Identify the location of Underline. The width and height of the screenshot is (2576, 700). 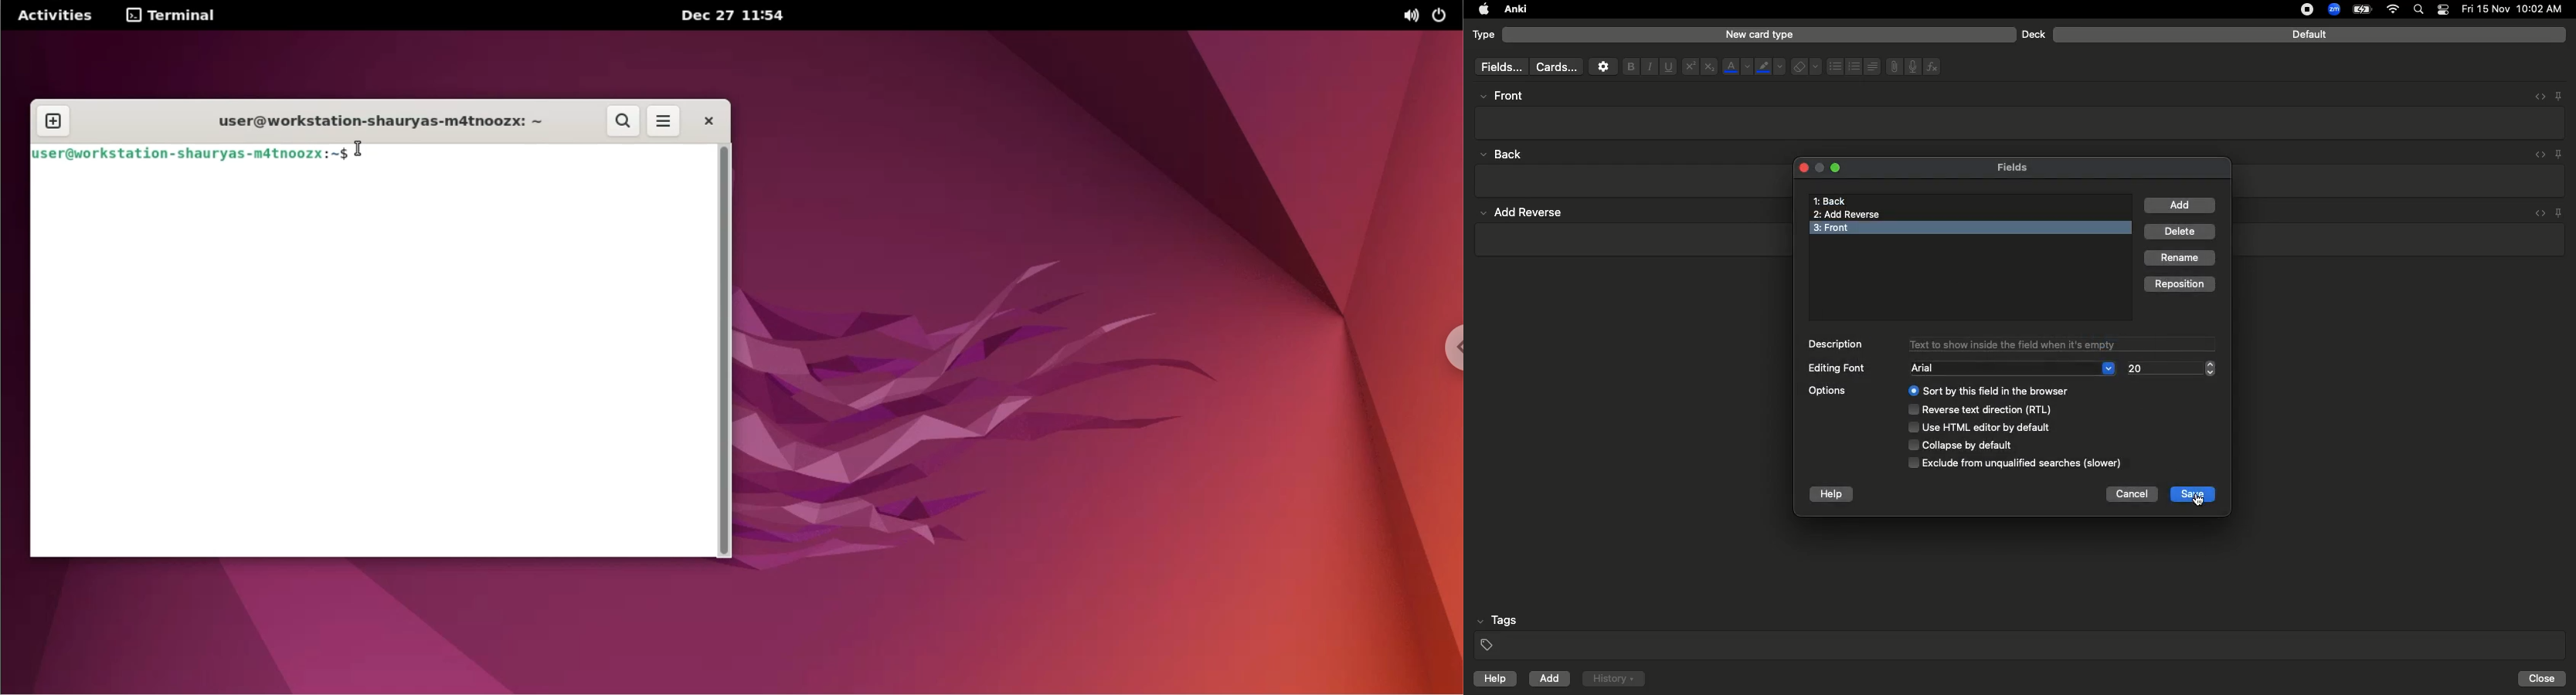
(1667, 67).